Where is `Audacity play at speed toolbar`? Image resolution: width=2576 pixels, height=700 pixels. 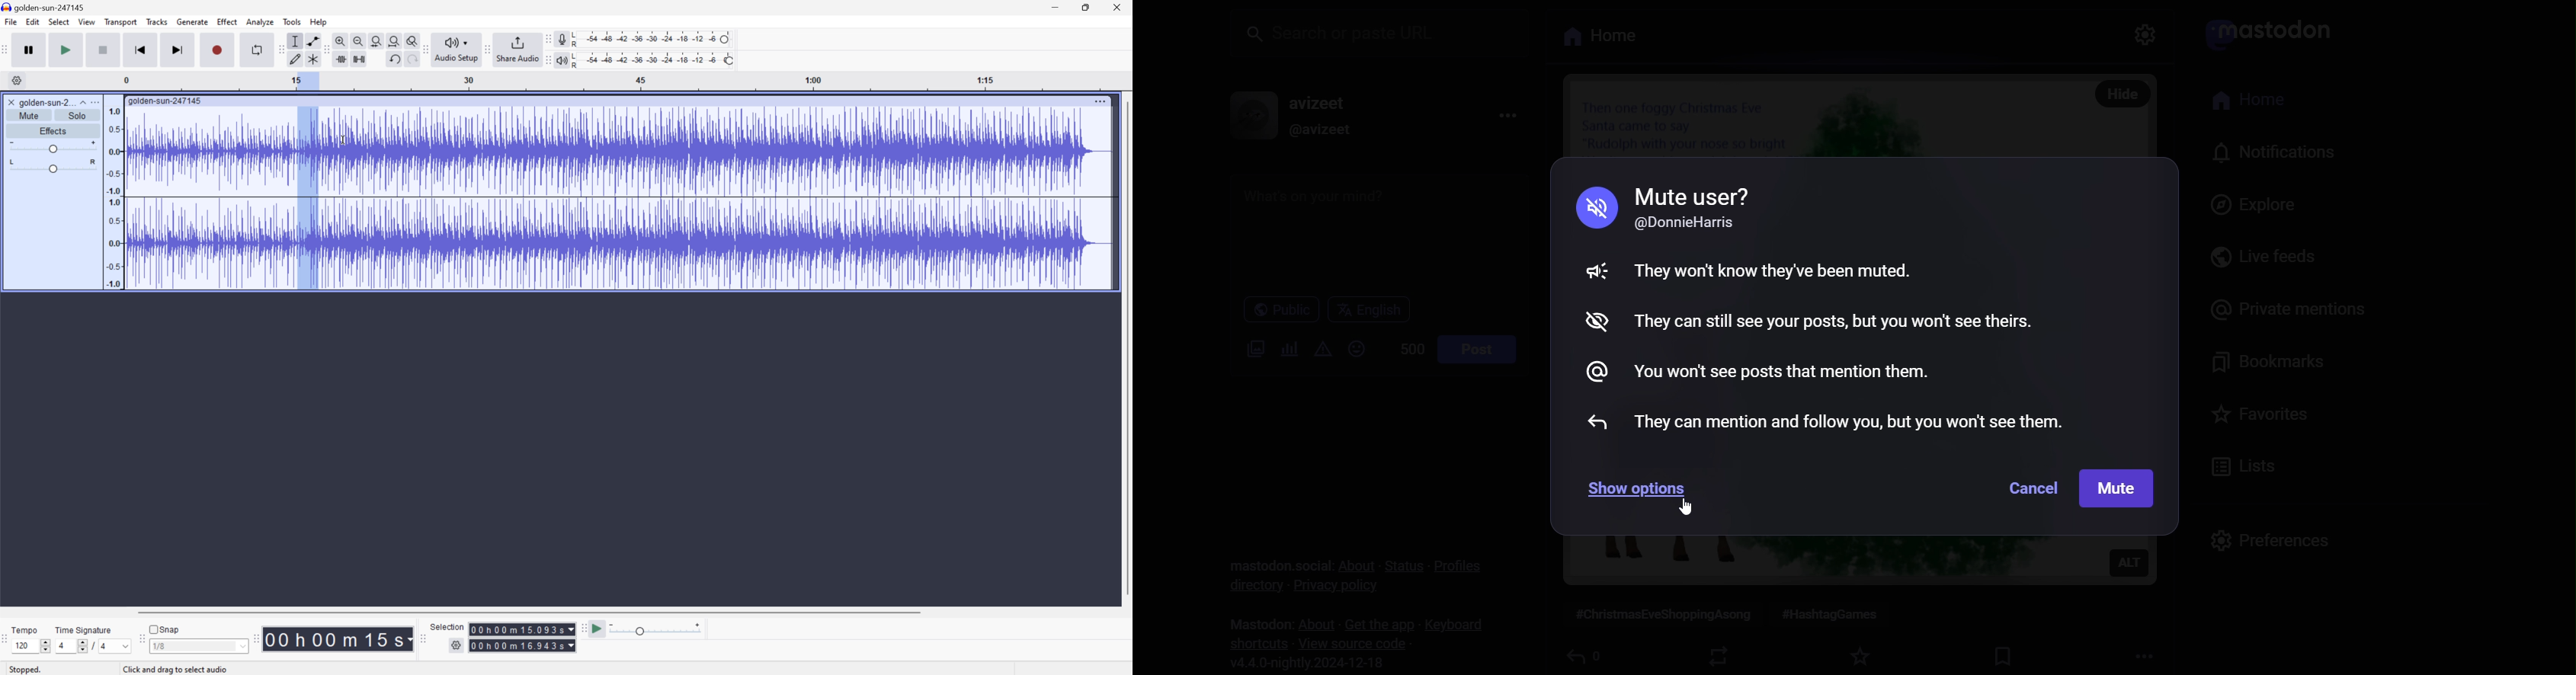 Audacity play at speed toolbar is located at coordinates (583, 628).